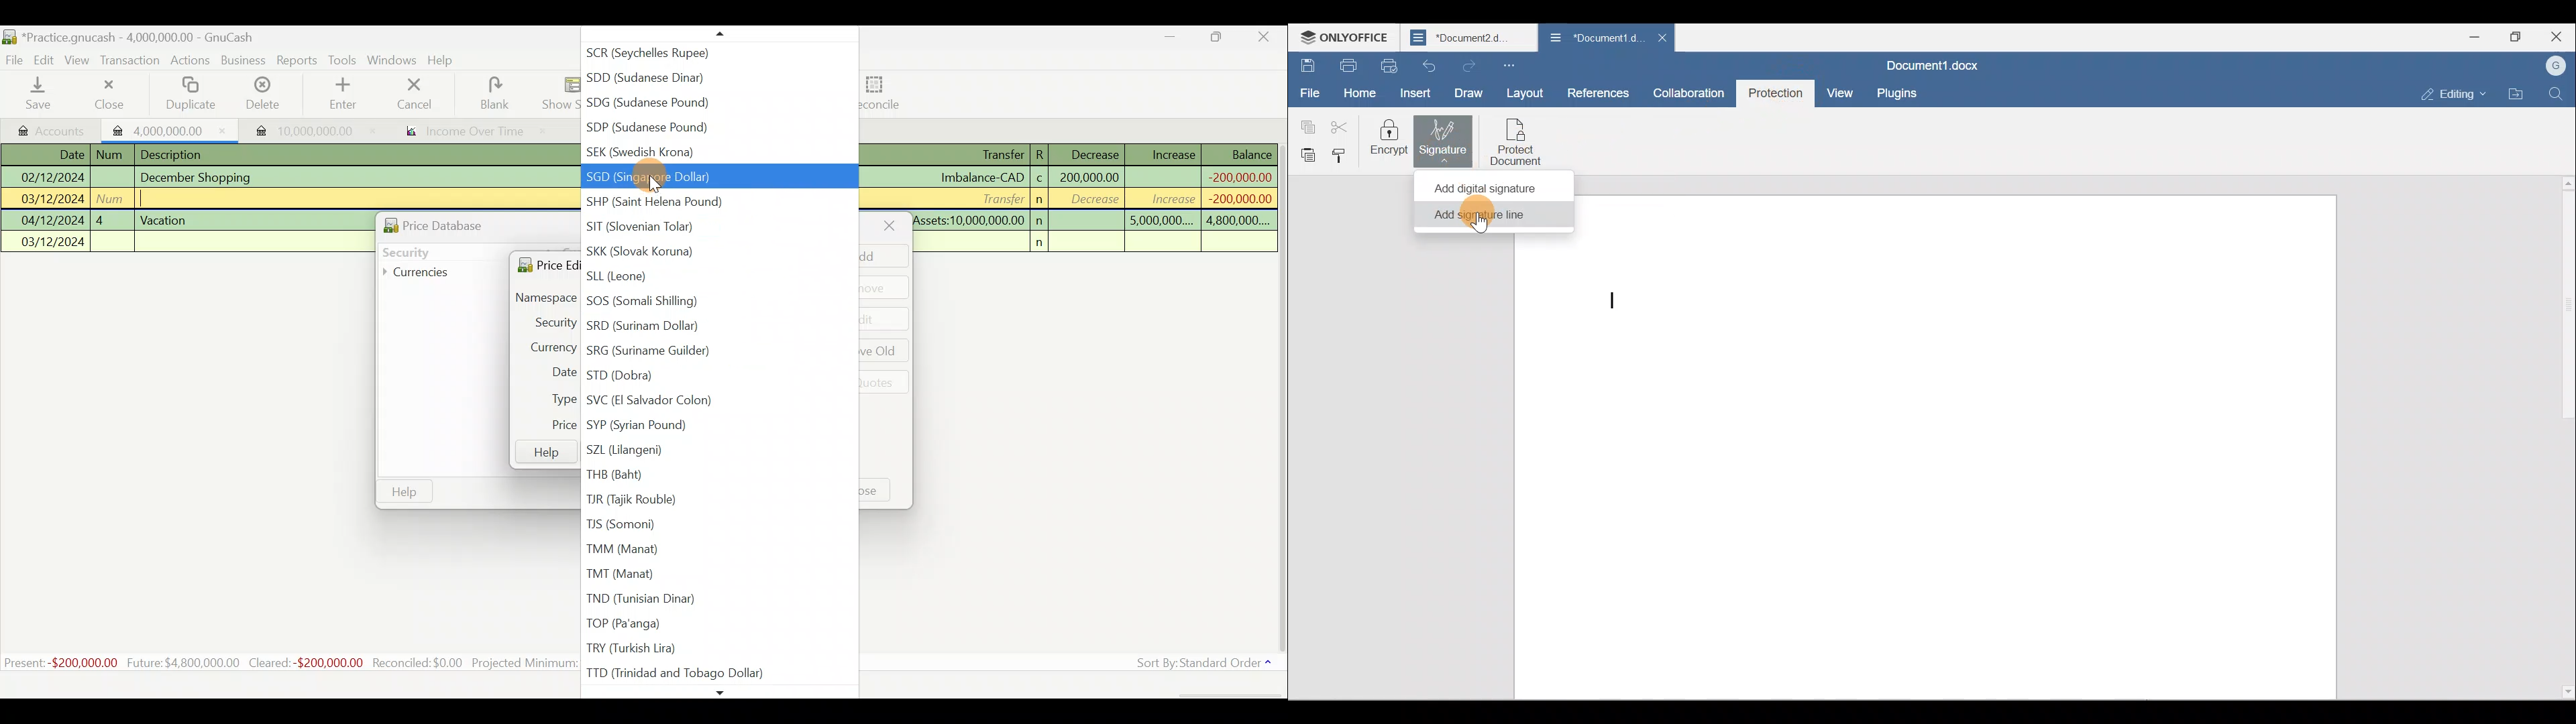 This screenshot has width=2576, height=728. Describe the element at coordinates (301, 127) in the screenshot. I see `Imported transaction` at that location.